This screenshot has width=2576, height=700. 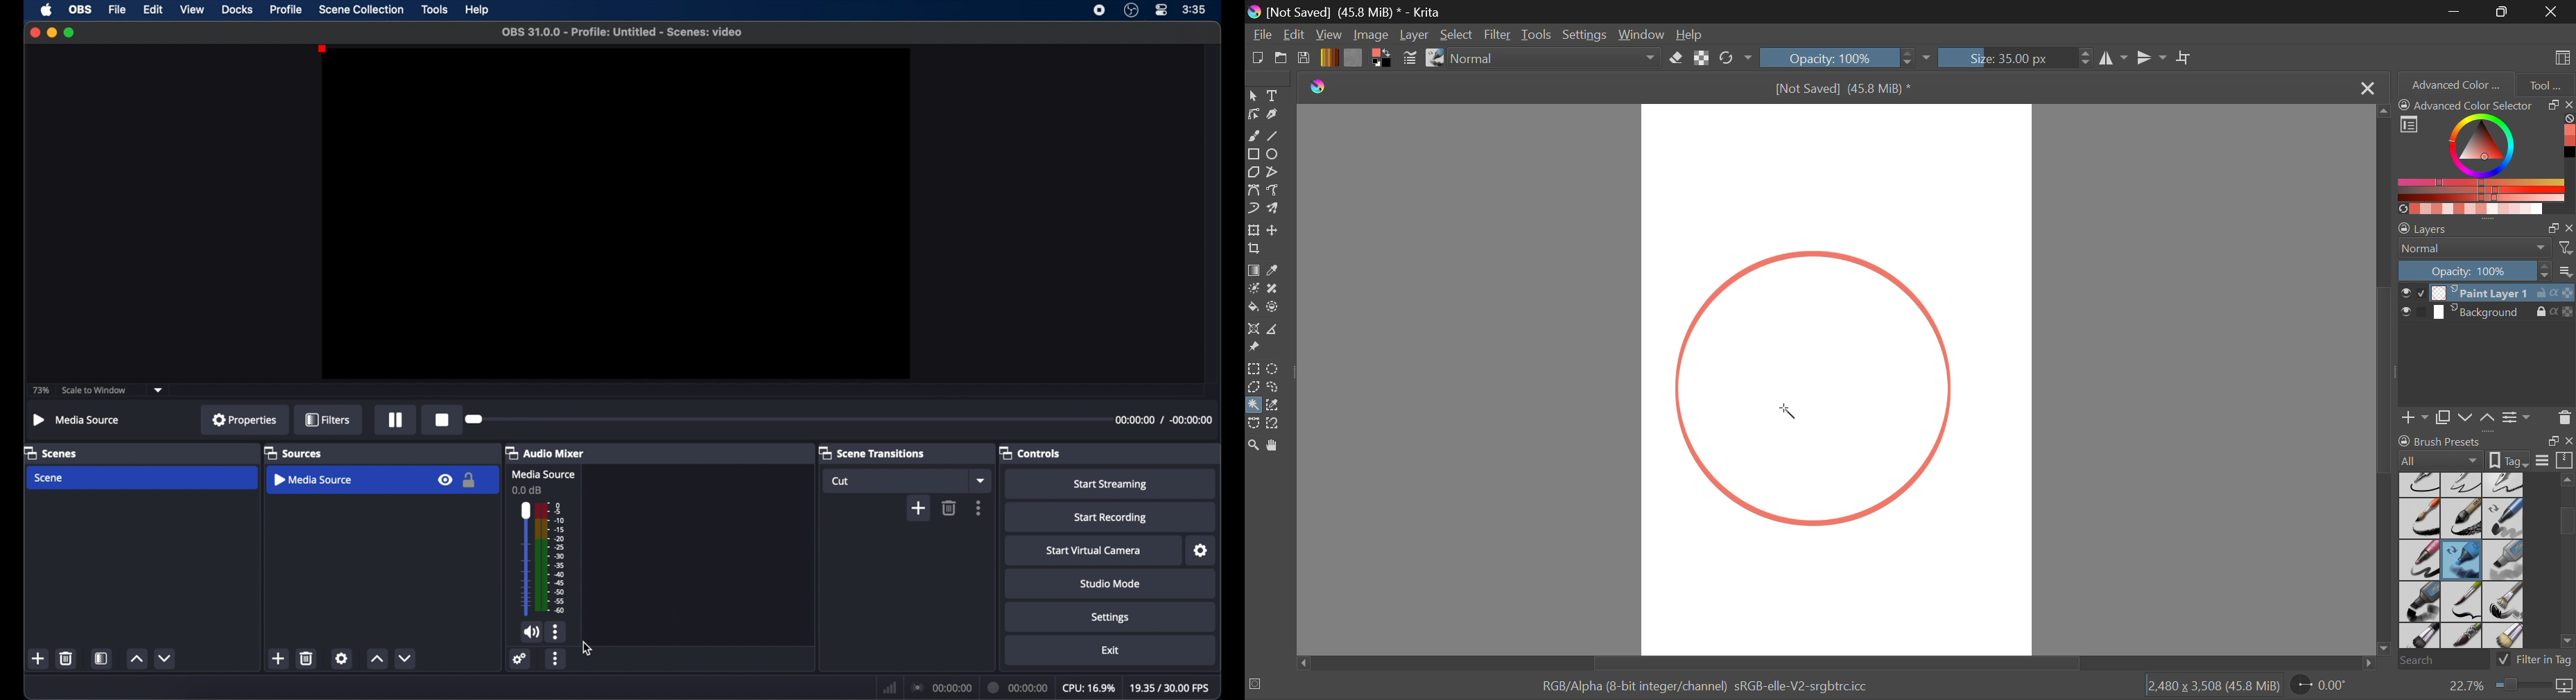 I want to click on View, so click(x=1331, y=35).